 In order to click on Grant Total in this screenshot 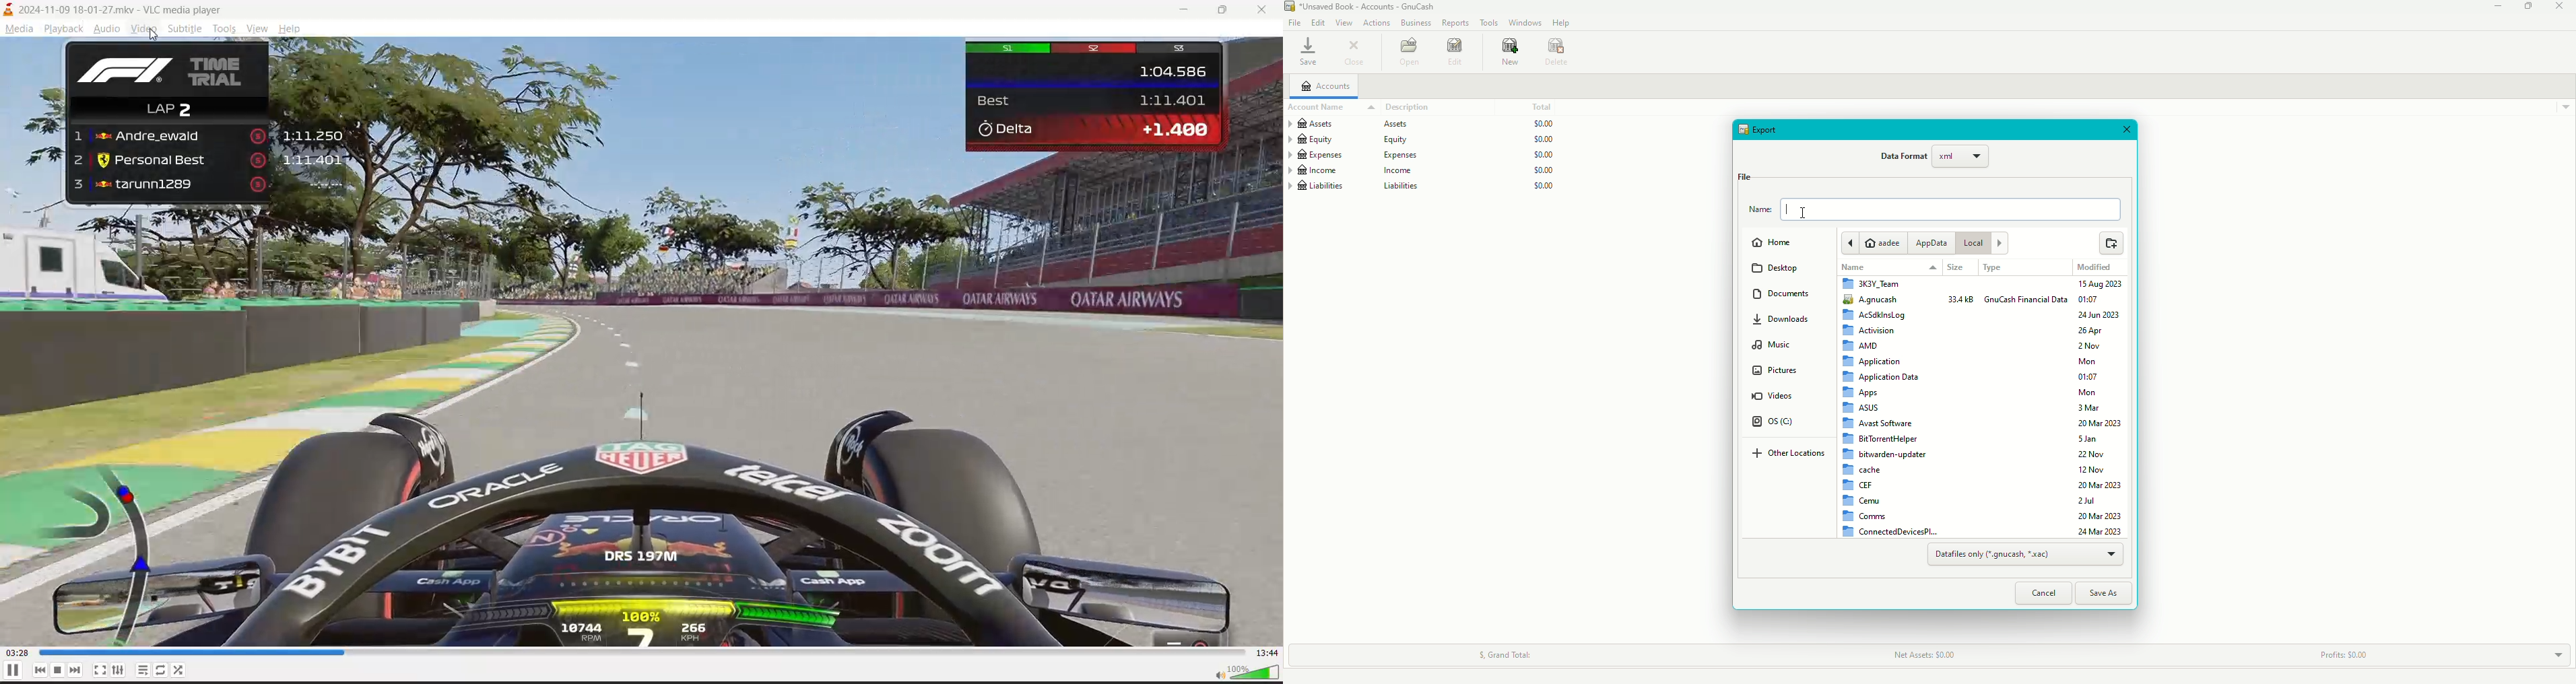, I will do `click(1514, 651)`.